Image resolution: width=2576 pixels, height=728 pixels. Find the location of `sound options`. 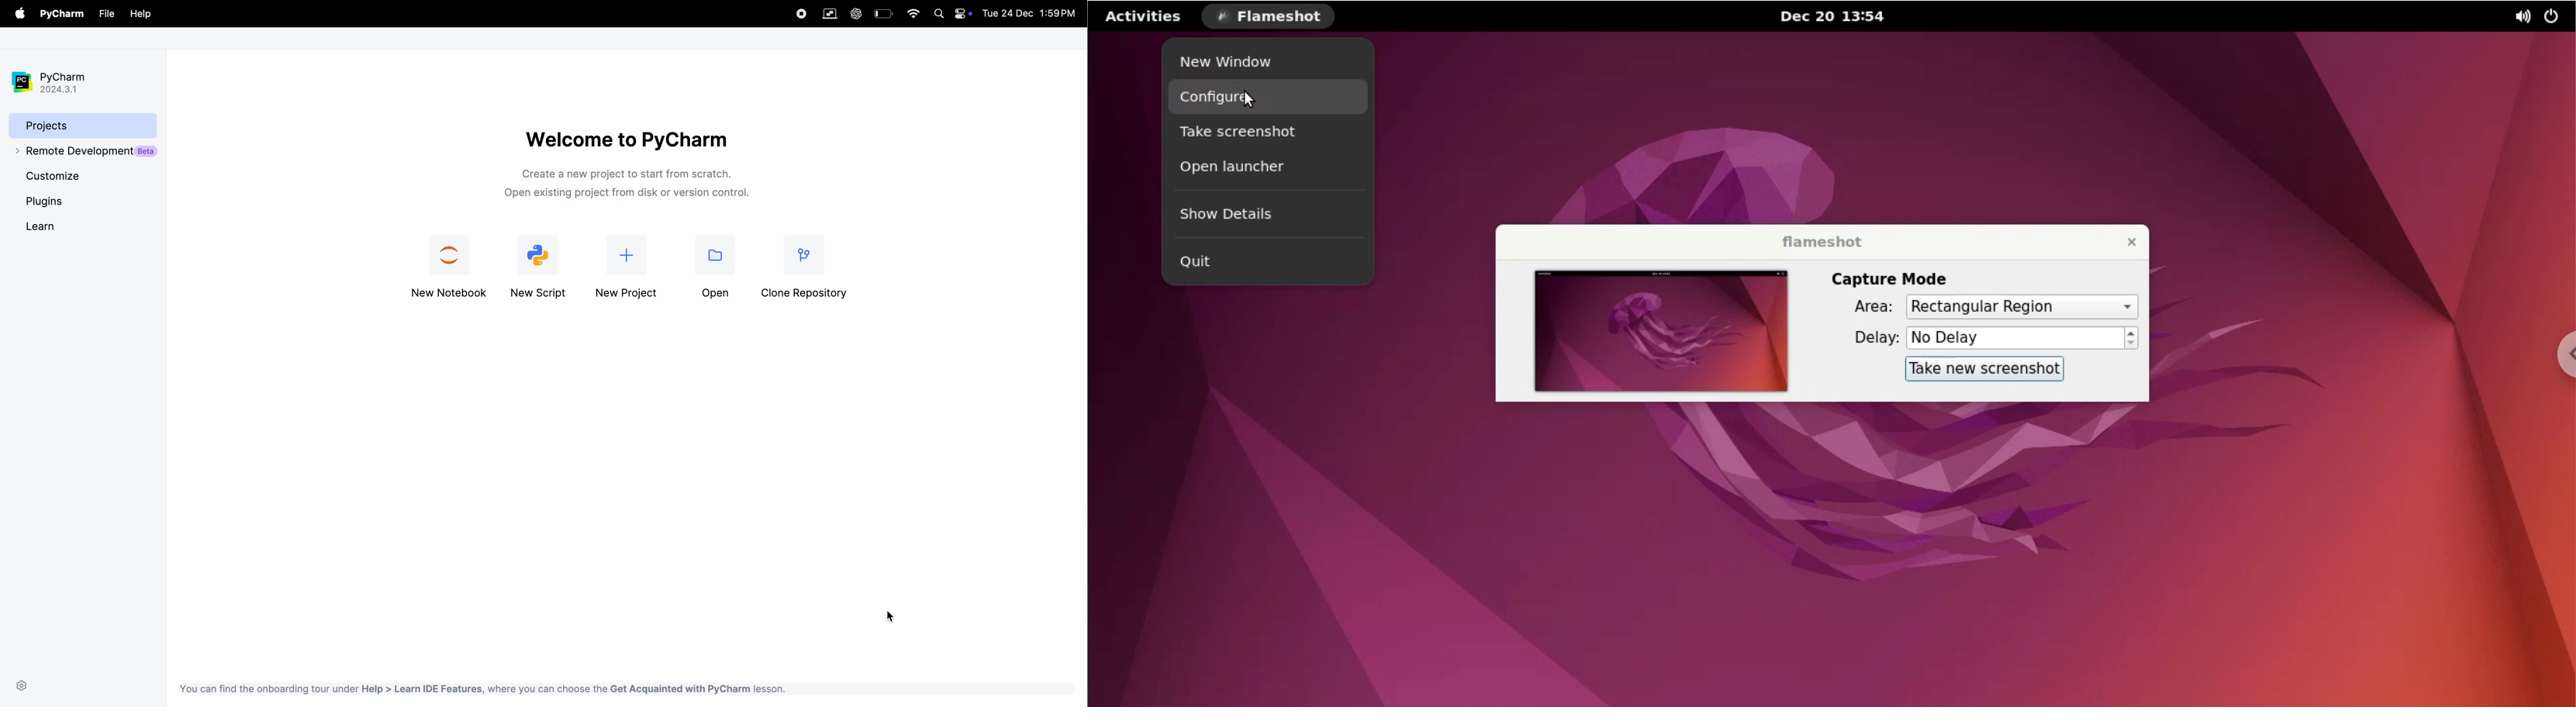

sound options is located at coordinates (2516, 17).